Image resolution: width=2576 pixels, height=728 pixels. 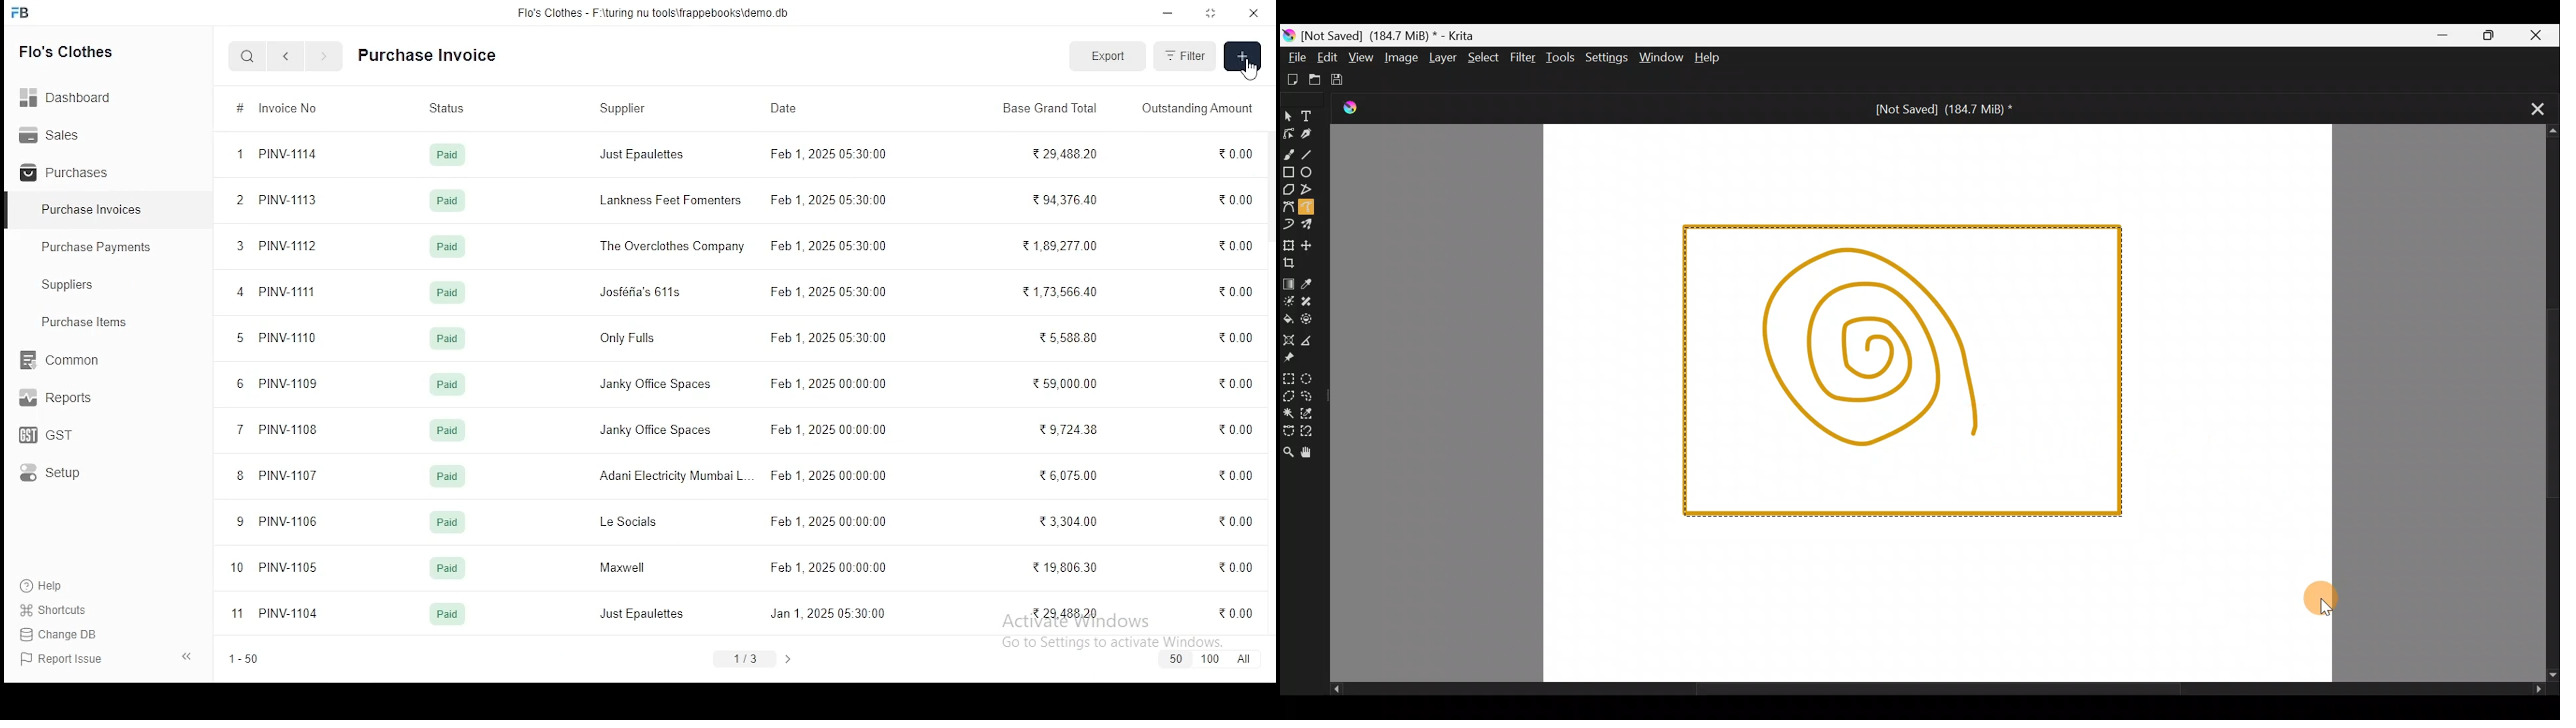 I want to click on 11, so click(x=238, y=614).